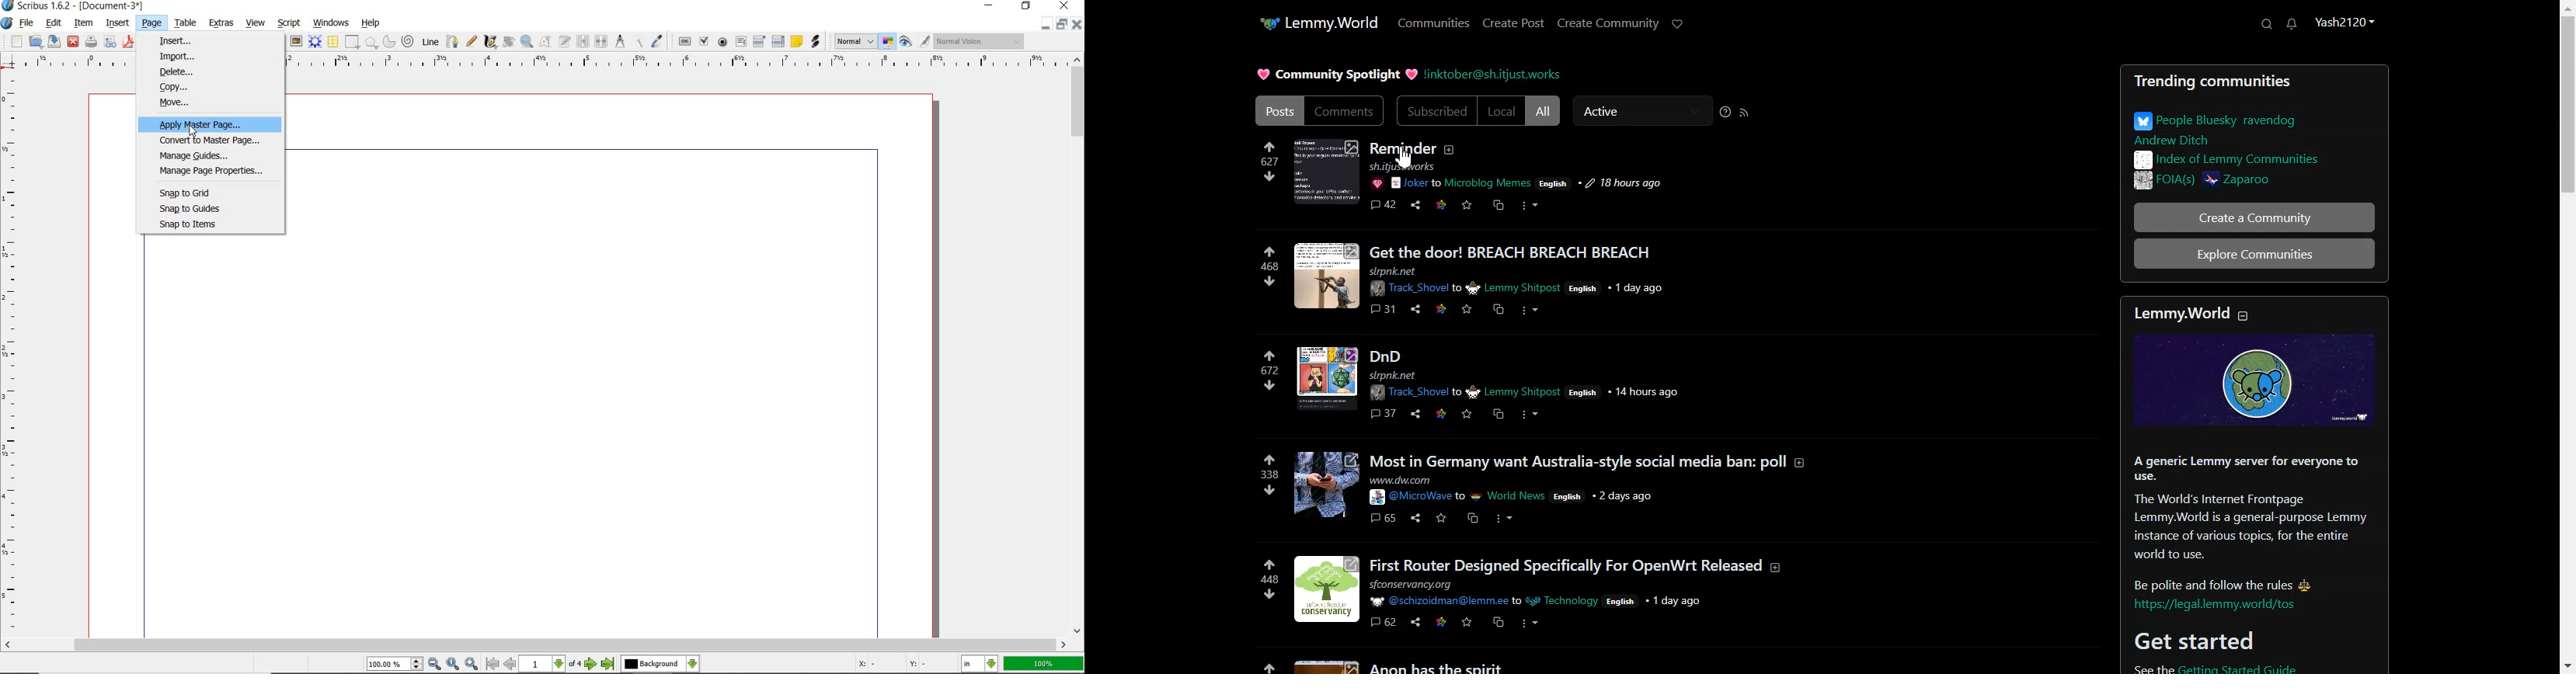 Image resolution: width=2576 pixels, height=700 pixels. What do you see at coordinates (129, 43) in the screenshot?
I see `save as pdf` at bounding box center [129, 43].